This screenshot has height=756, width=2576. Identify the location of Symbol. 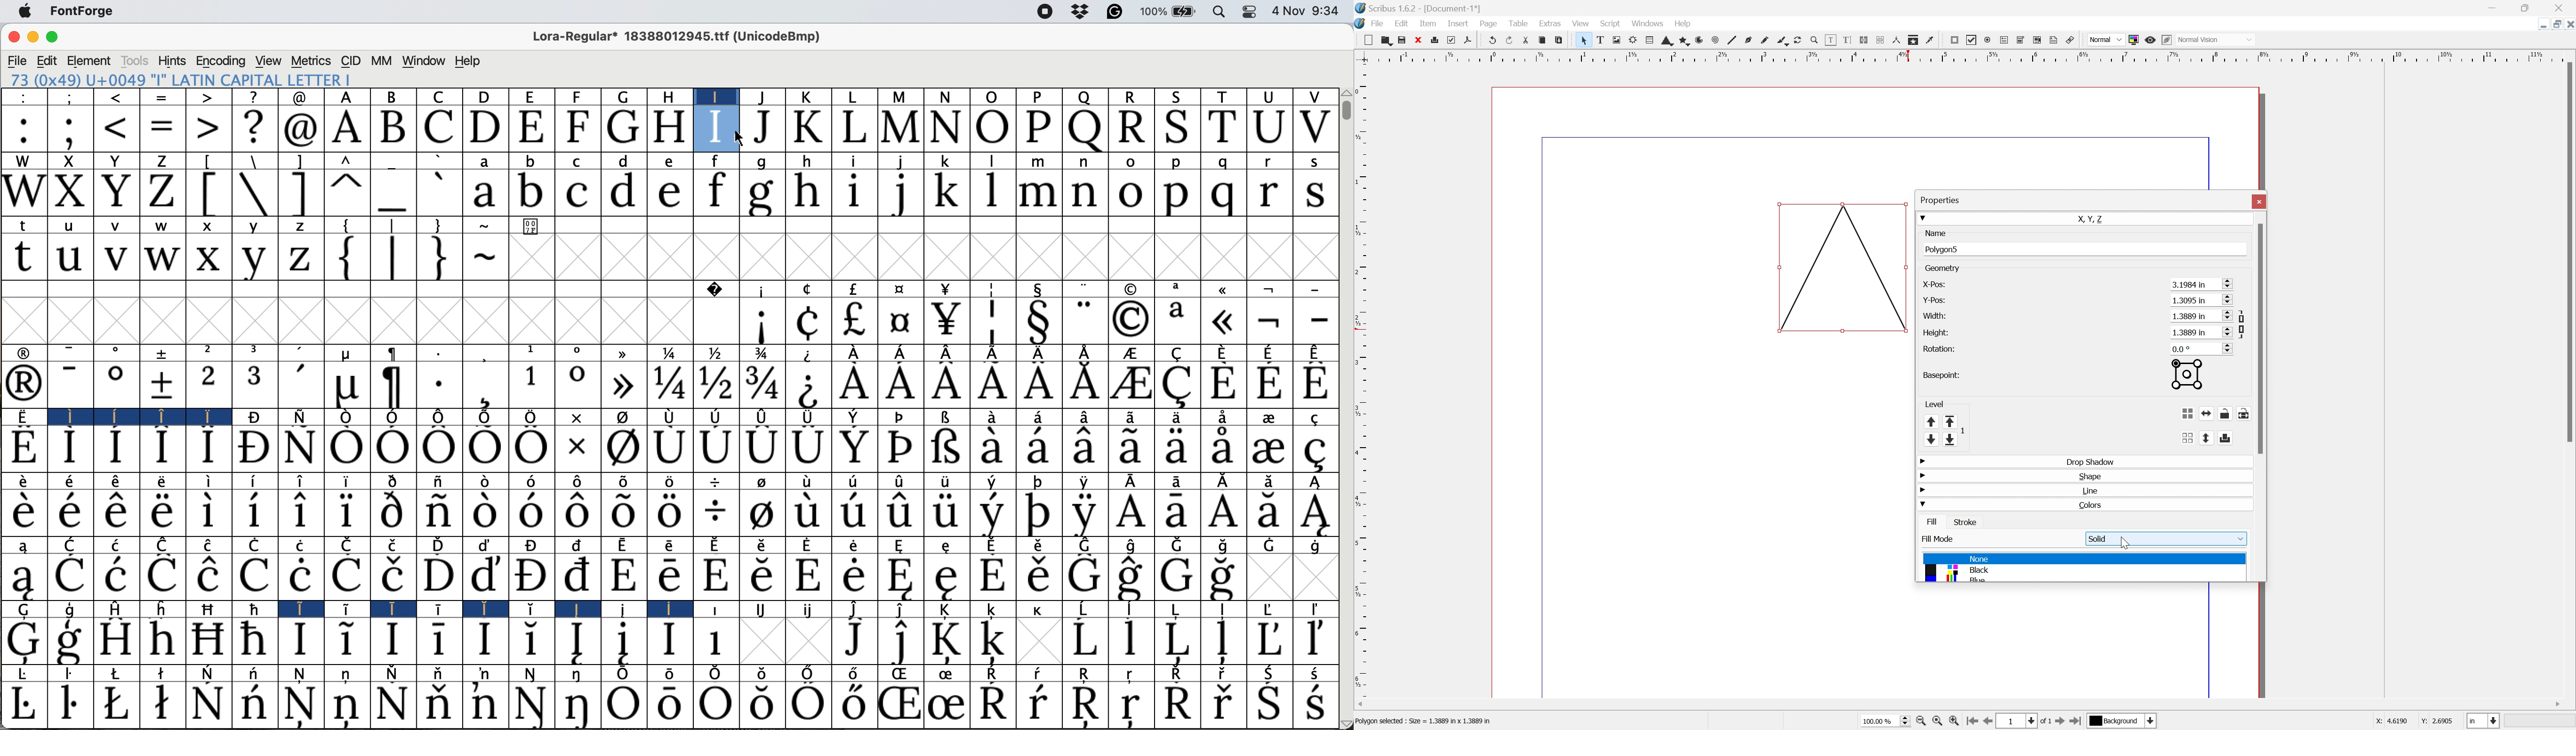
(761, 449).